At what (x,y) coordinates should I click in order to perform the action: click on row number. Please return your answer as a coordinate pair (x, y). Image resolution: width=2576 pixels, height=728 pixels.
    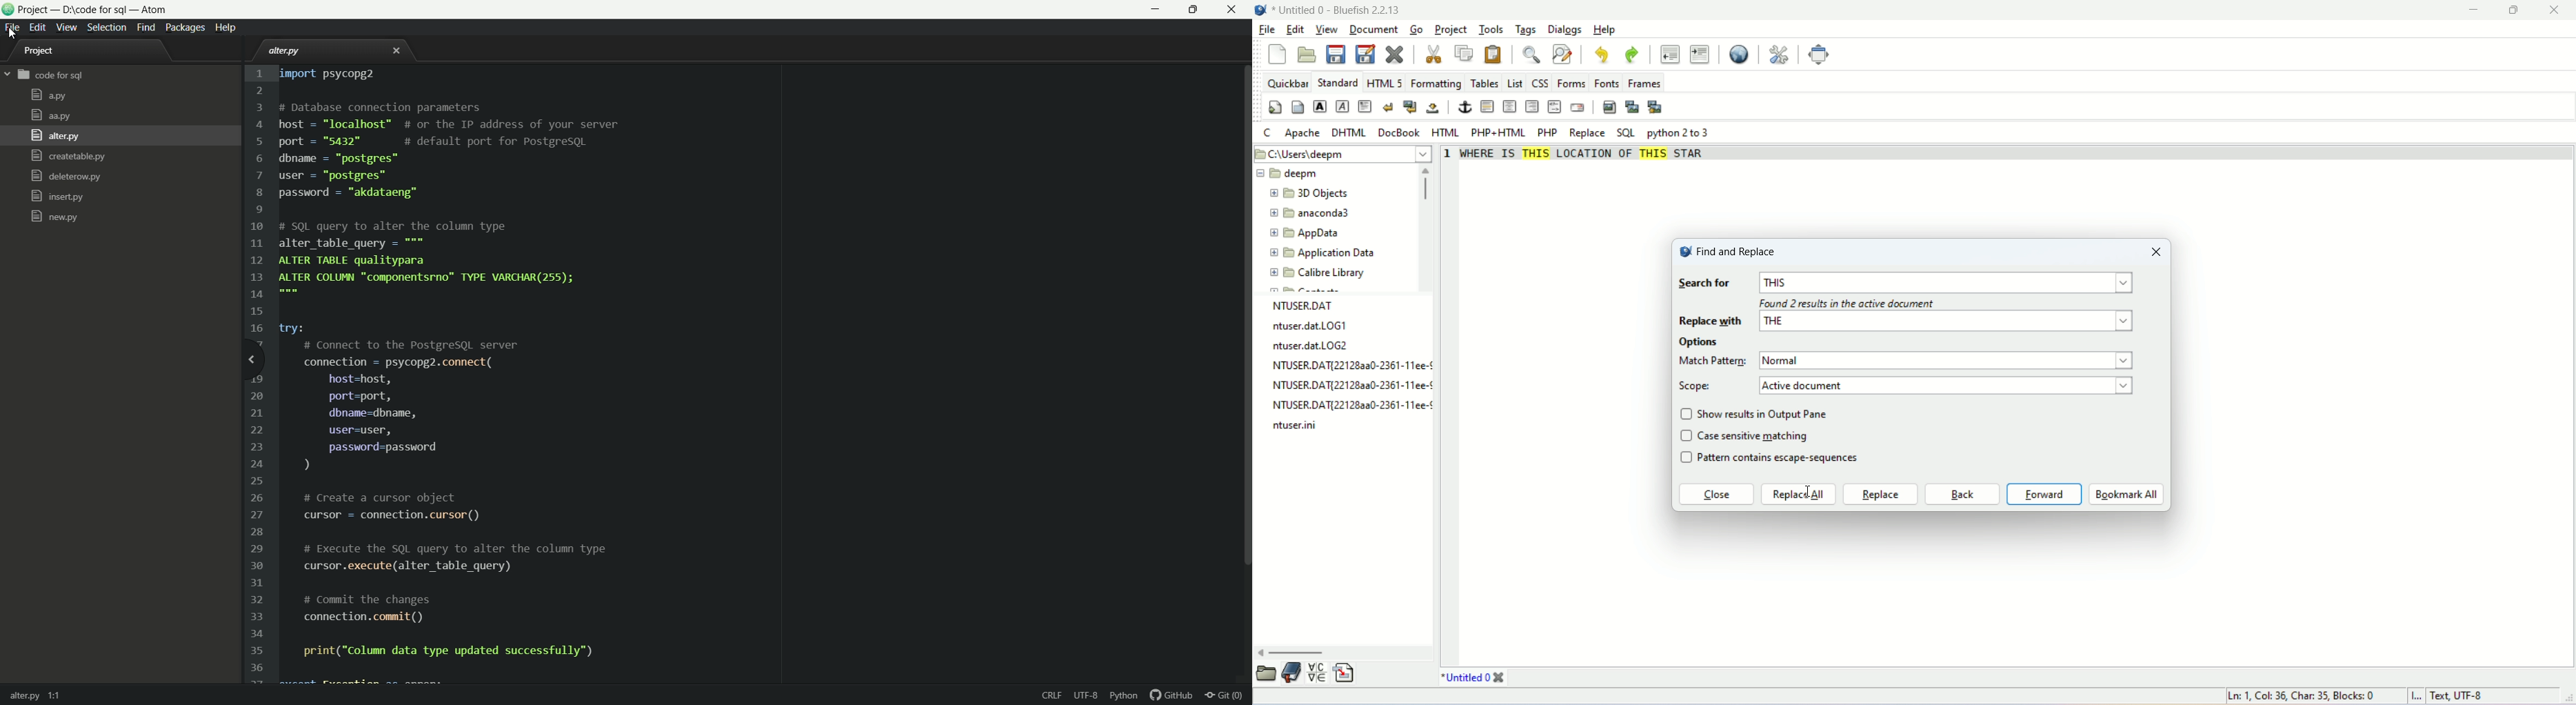
    Looking at the image, I should click on (255, 373).